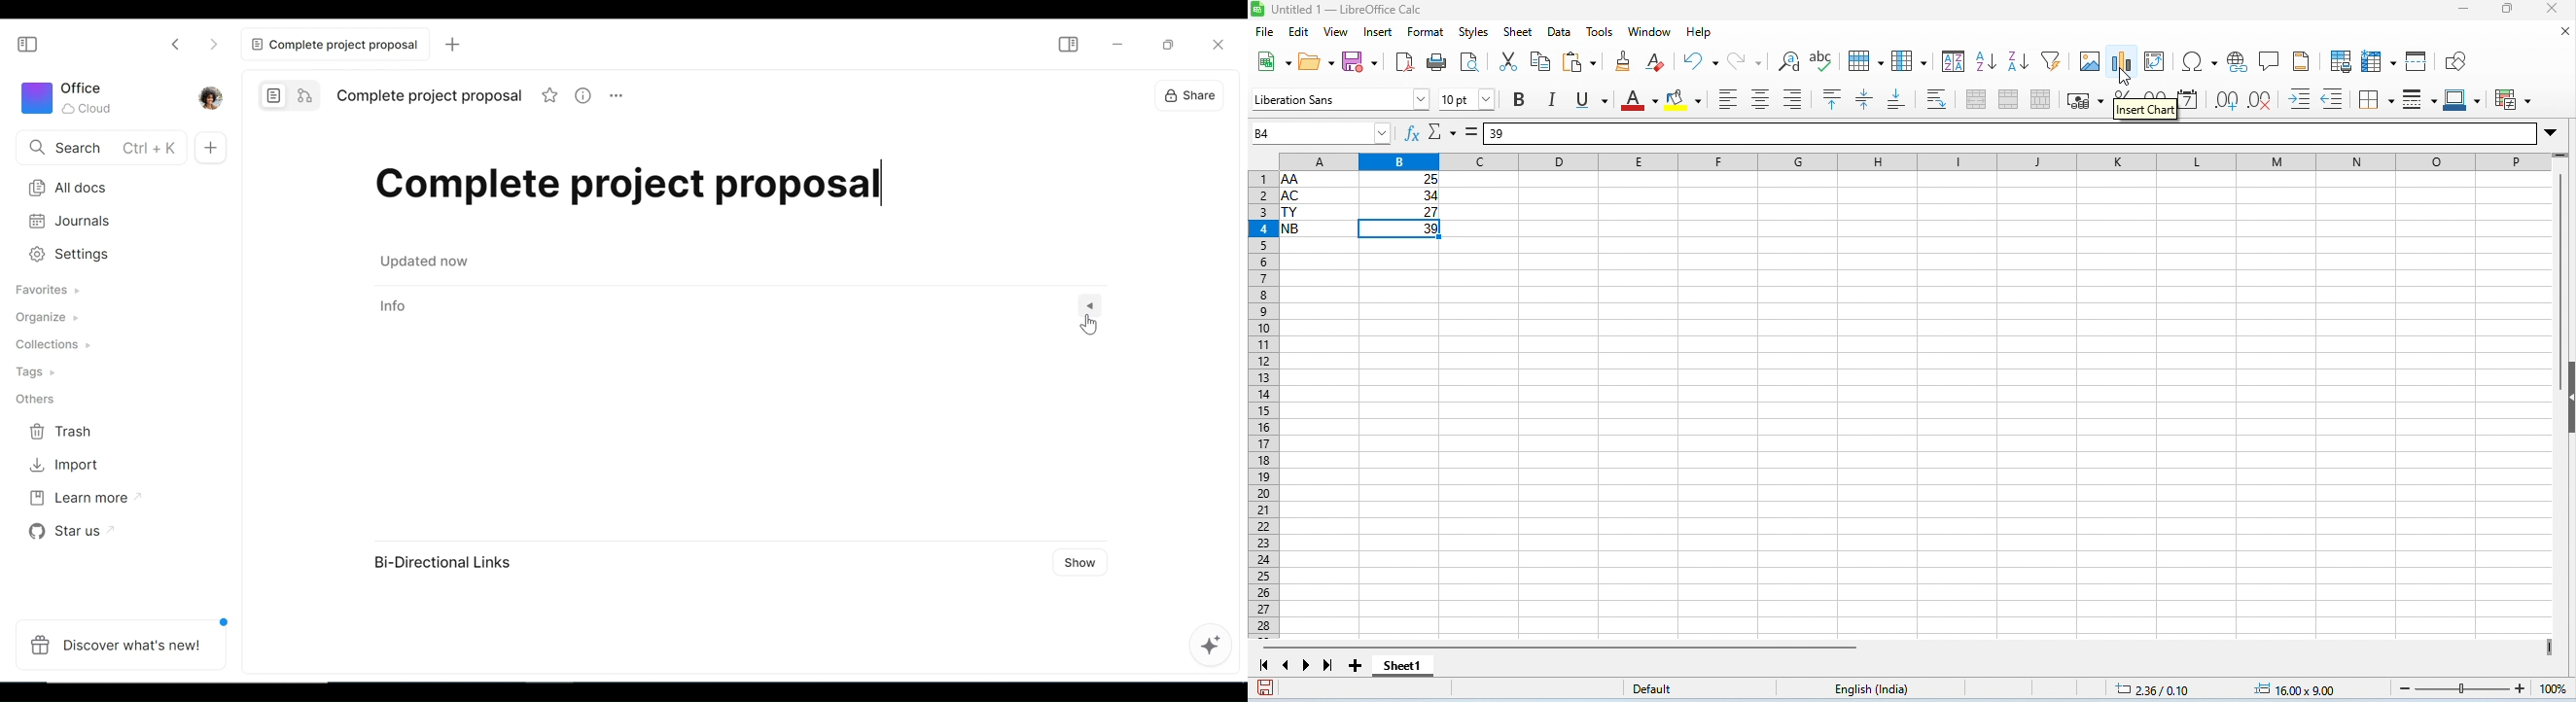 The width and height of the screenshot is (2576, 728). Describe the element at coordinates (1561, 33) in the screenshot. I see `data` at that location.